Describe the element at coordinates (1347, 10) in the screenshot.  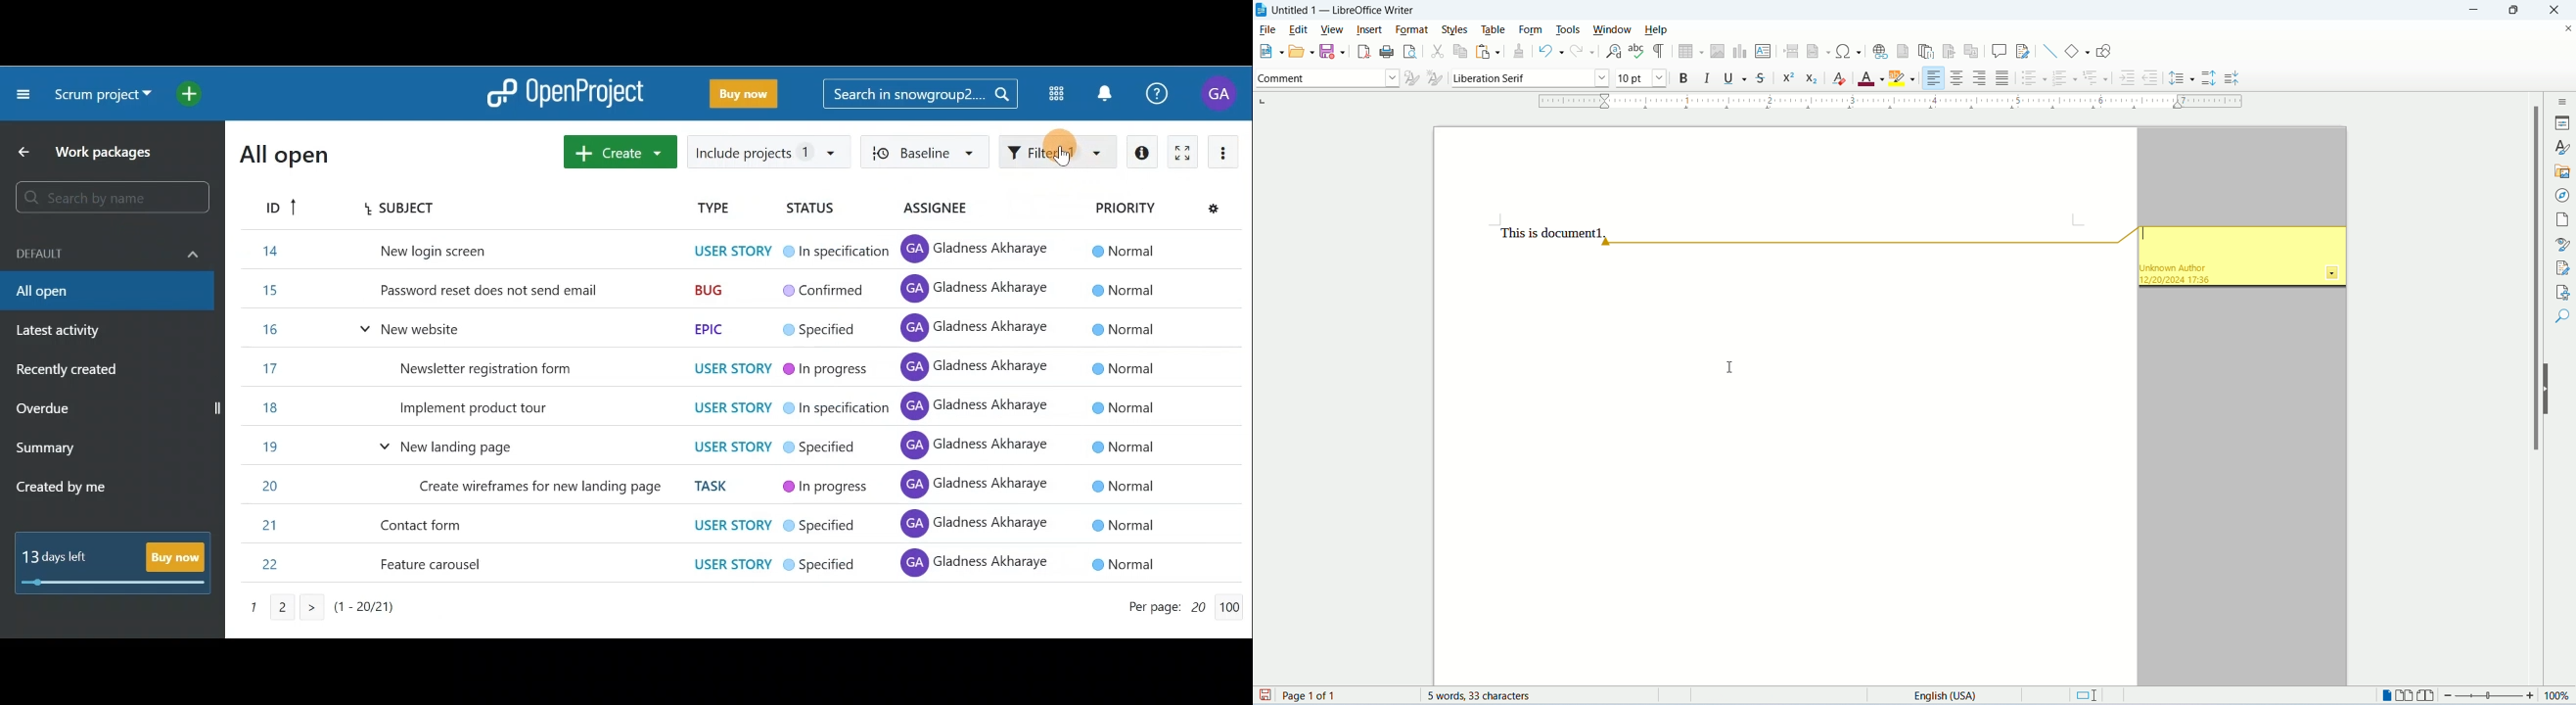
I see `untitled 1 - libreoffice writter` at that location.